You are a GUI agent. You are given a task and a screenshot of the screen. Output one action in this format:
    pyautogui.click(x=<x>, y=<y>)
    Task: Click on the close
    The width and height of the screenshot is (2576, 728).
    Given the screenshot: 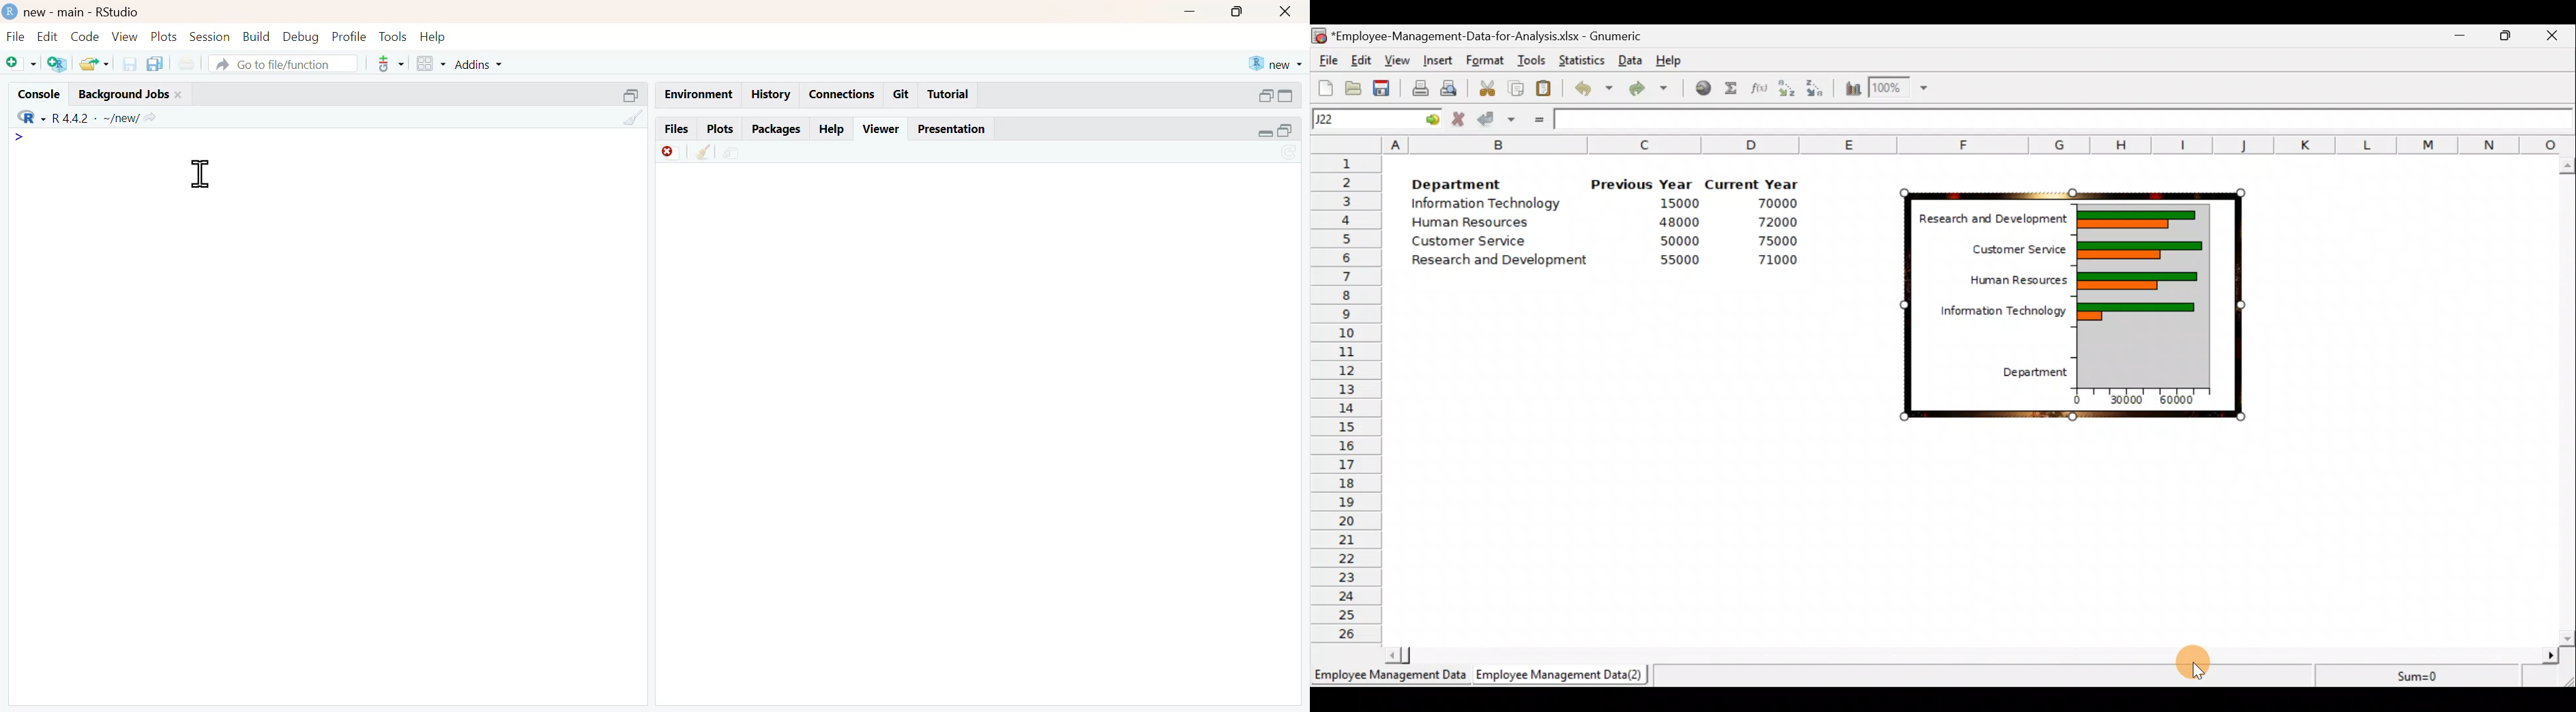 What is the action you would take?
    pyautogui.click(x=1287, y=11)
    